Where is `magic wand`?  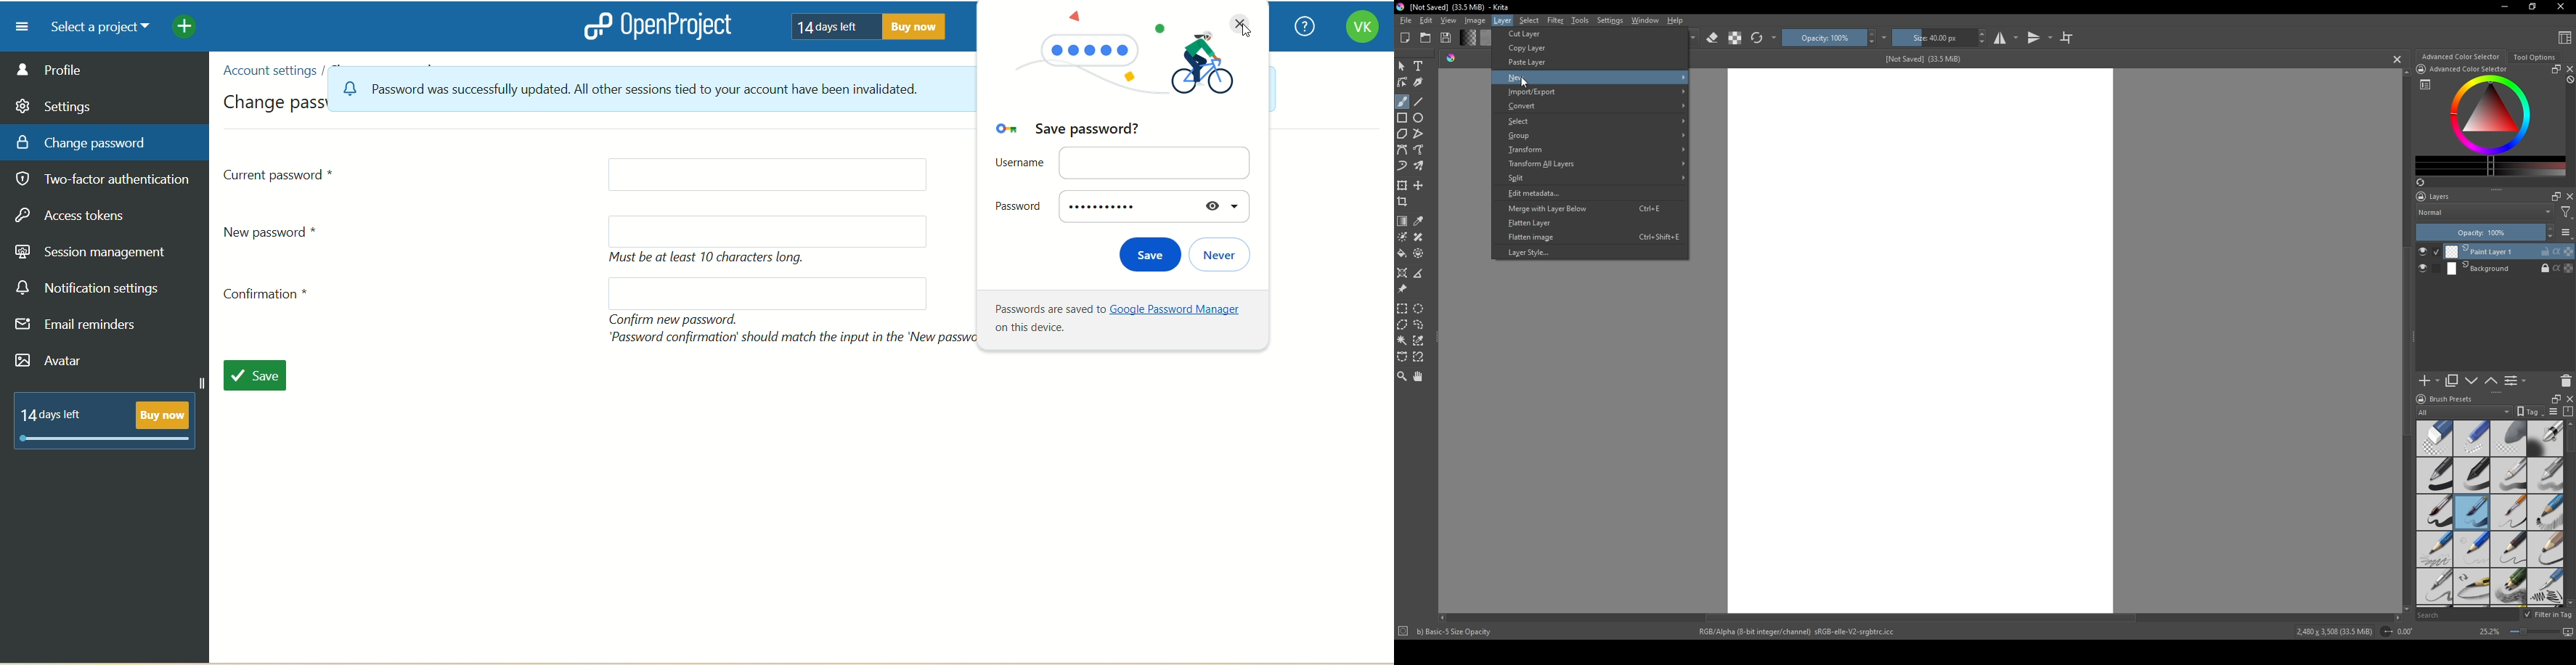 magic wand is located at coordinates (1402, 340).